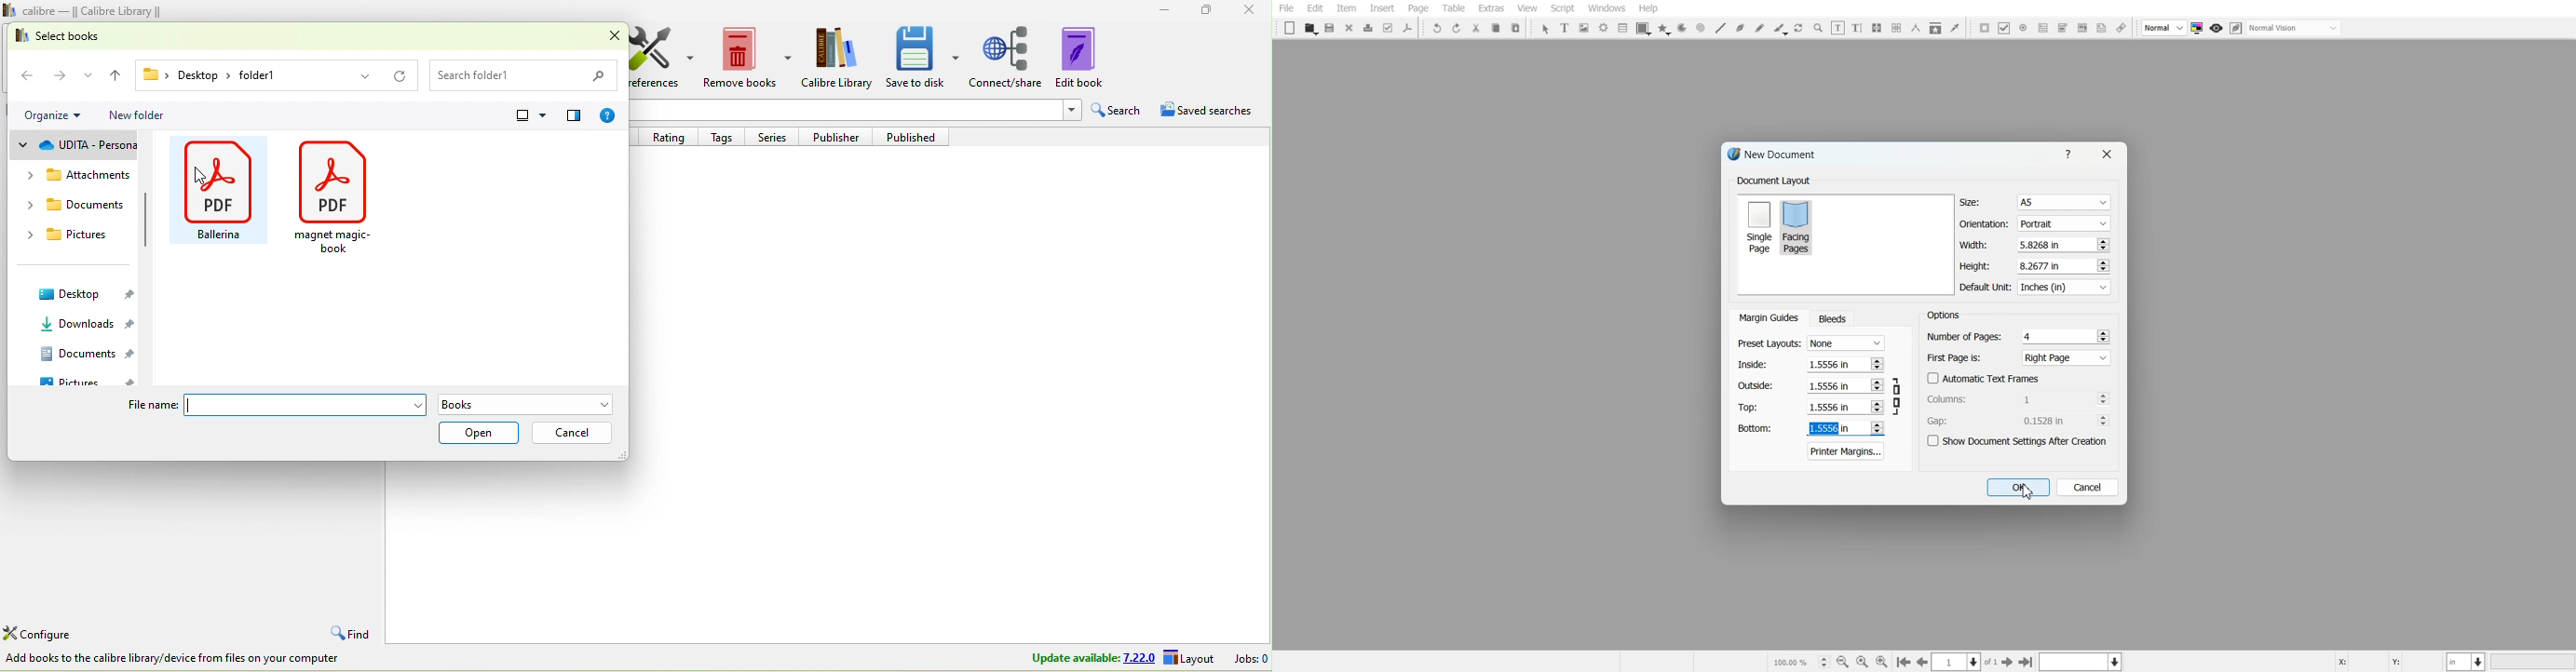 The width and height of the screenshot is (2576, 672). What do you see at coordinates (29, 72) in the screenshot?
I see `back to the pc` at bounding box center [29, 72].